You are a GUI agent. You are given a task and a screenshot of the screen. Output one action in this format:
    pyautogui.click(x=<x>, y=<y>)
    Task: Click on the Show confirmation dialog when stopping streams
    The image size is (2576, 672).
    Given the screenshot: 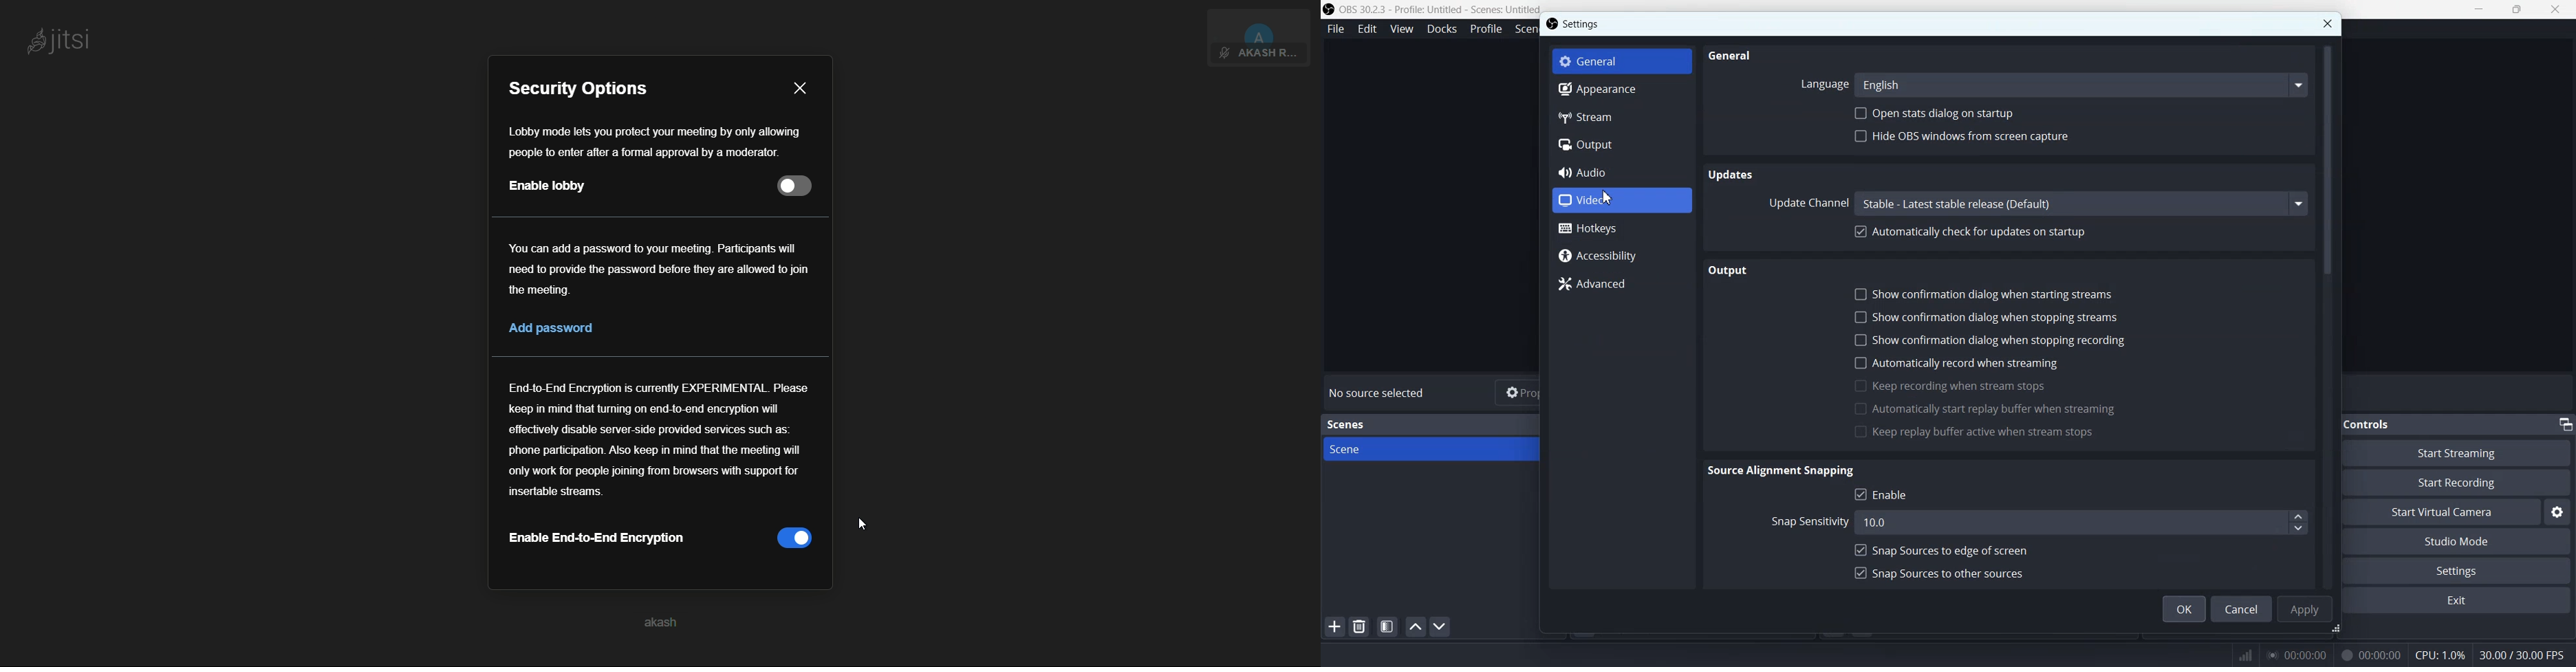 What is the action you would take?
    pyautogui.click(x=1998, y=317)
    